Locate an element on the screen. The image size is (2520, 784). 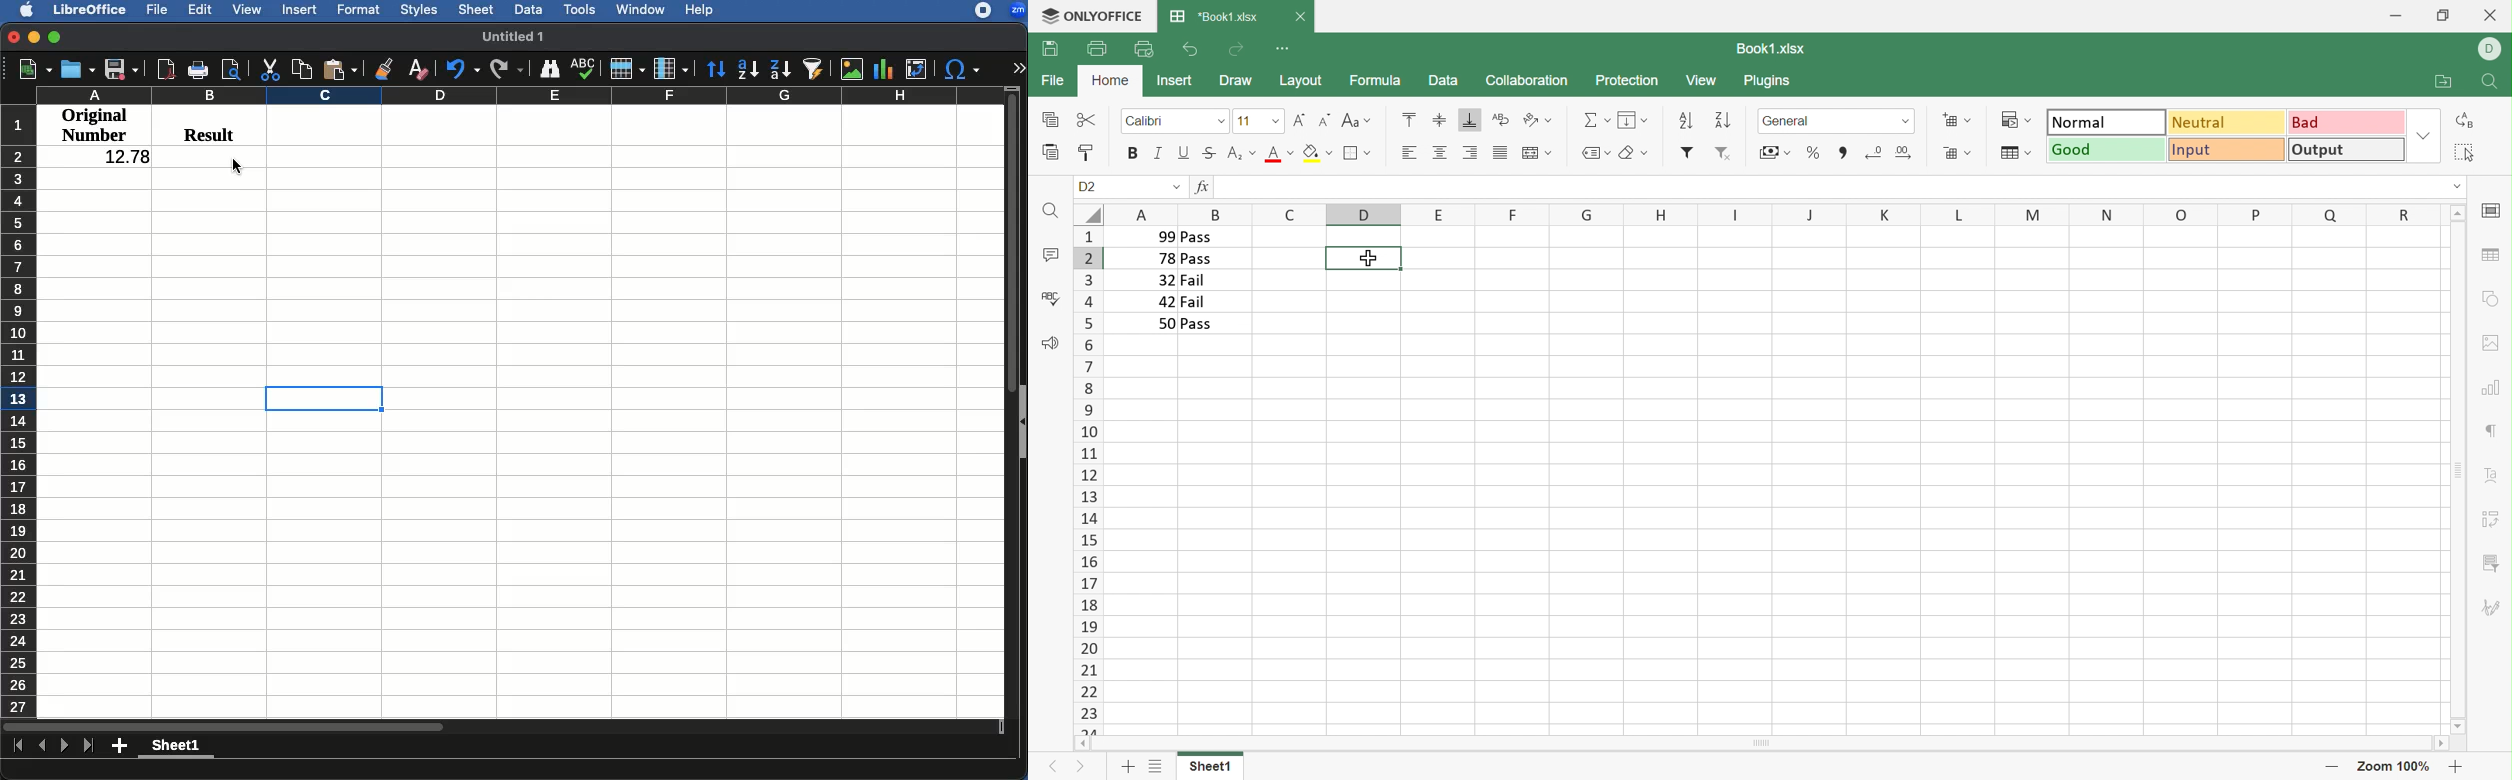
Comma style is located at coordinates (1844, 151).